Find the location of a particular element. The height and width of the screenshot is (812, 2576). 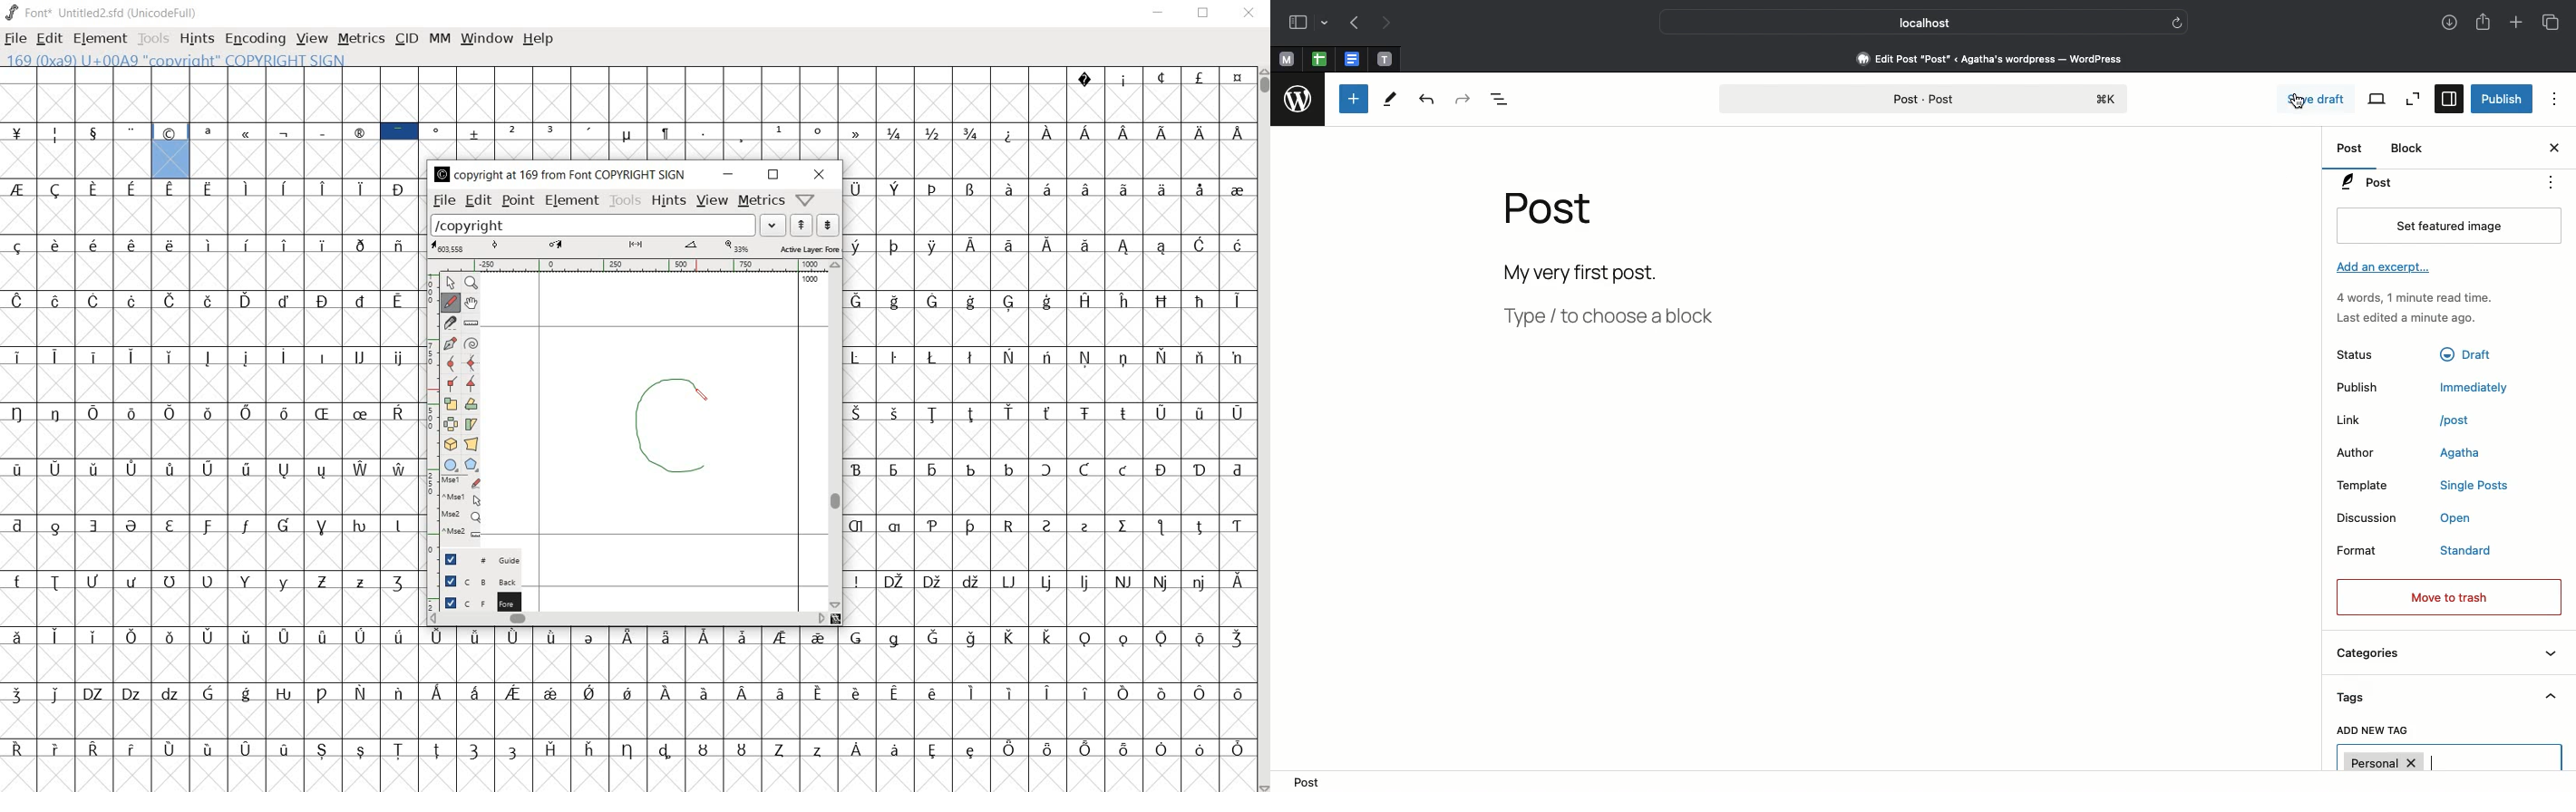

load word list is located at coordinates (607, 225).